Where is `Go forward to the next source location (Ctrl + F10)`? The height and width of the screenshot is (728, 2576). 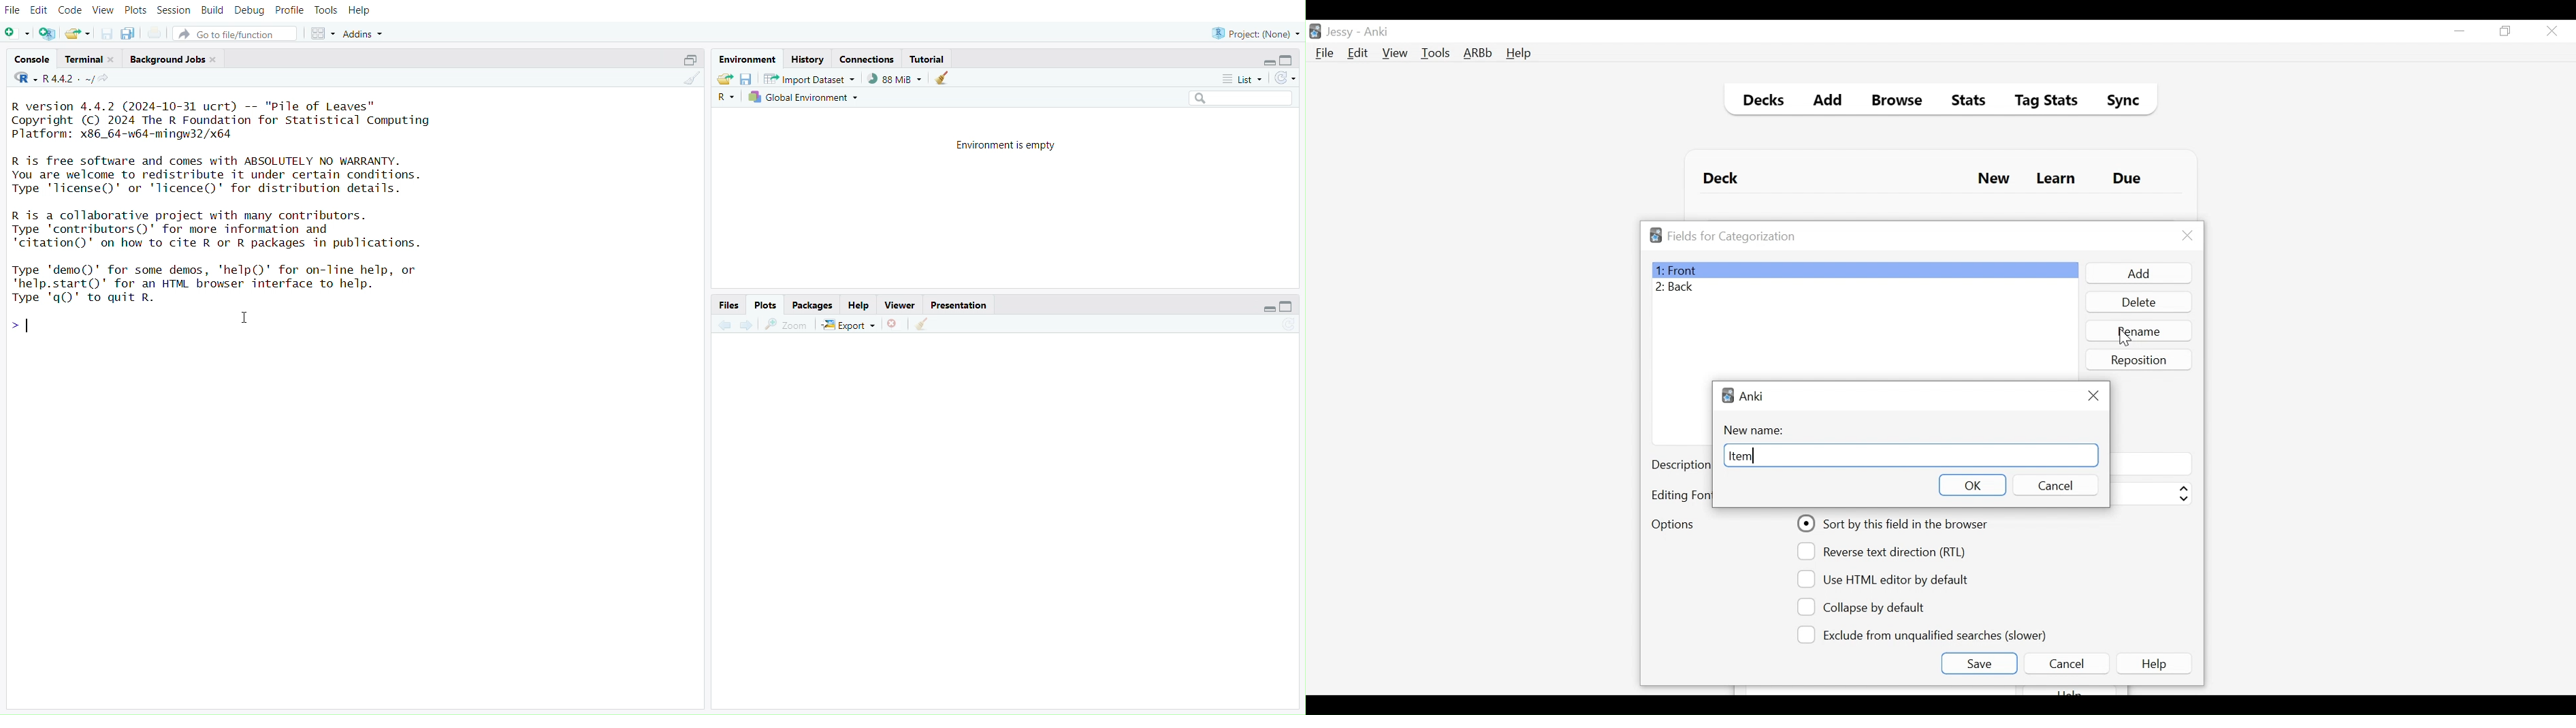 Go forward to the next source location (Ctrl + F10) is located at coordinates (747, 325).